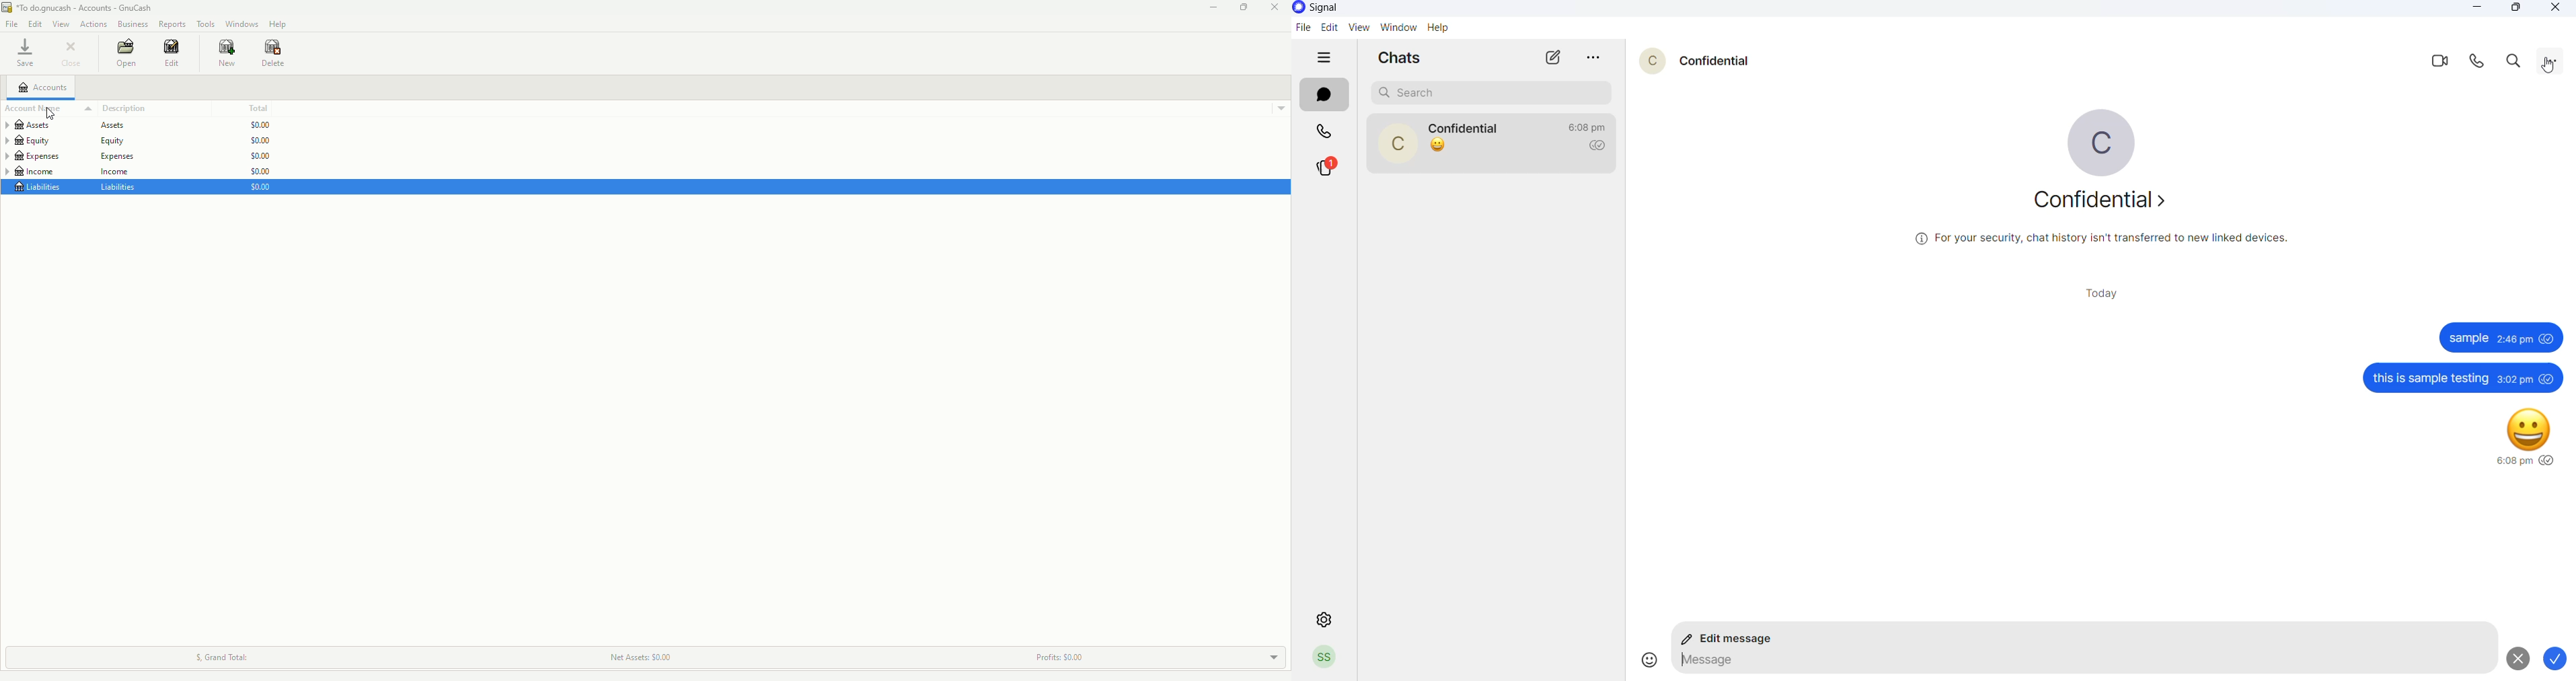 This screenshot has width=2576, height=700. Describe the element at coordinates (36, 24) in the screenshot. I see `Edit` at that location.